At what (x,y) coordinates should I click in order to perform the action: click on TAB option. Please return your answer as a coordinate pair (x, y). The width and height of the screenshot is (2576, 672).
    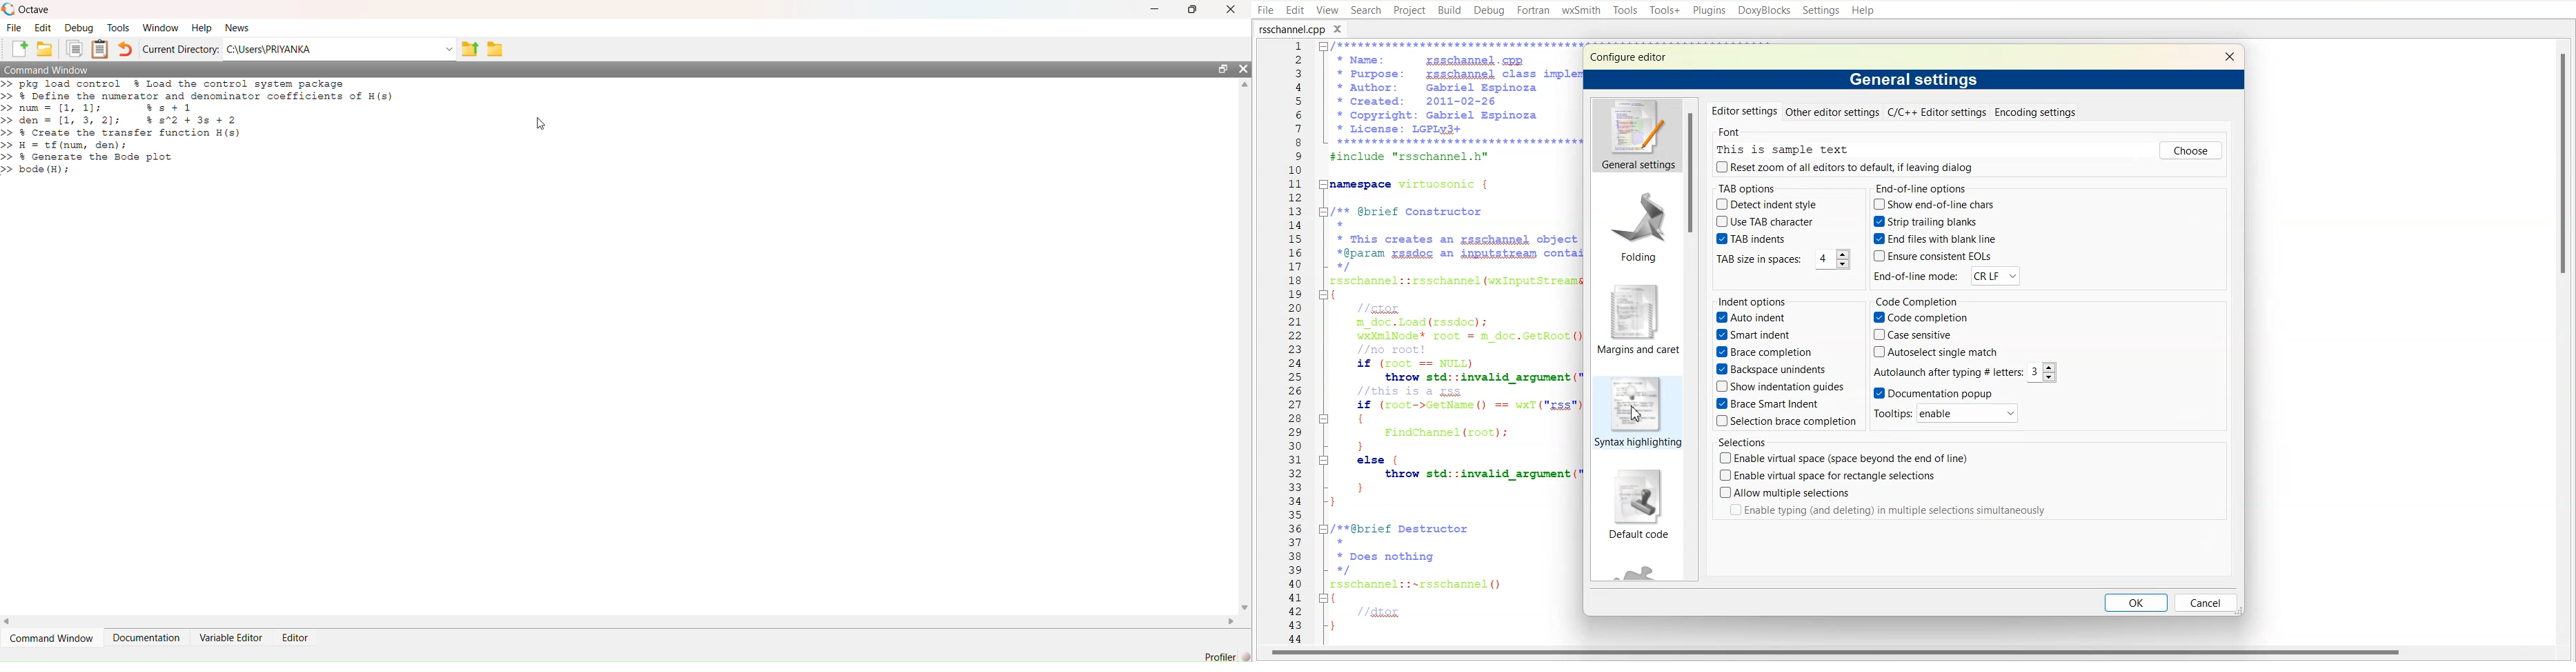
    Looking at the image, I should click on (1748, 188).